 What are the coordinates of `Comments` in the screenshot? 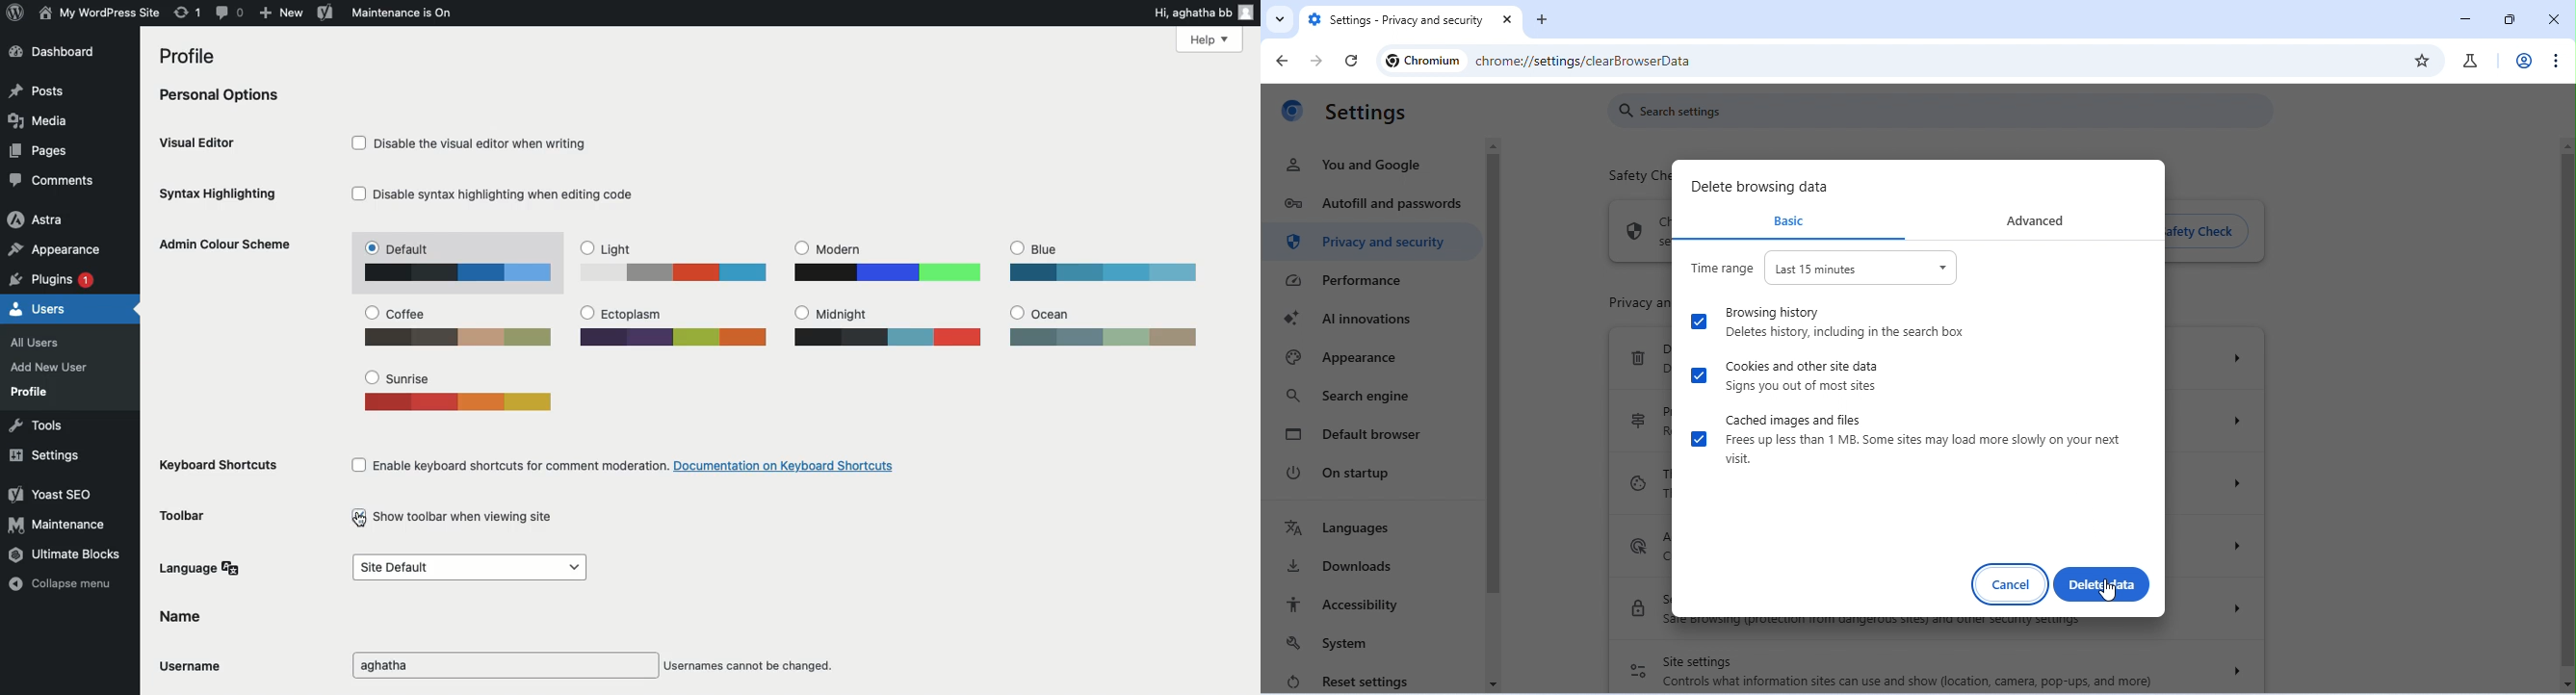 It's located at (53, 179).